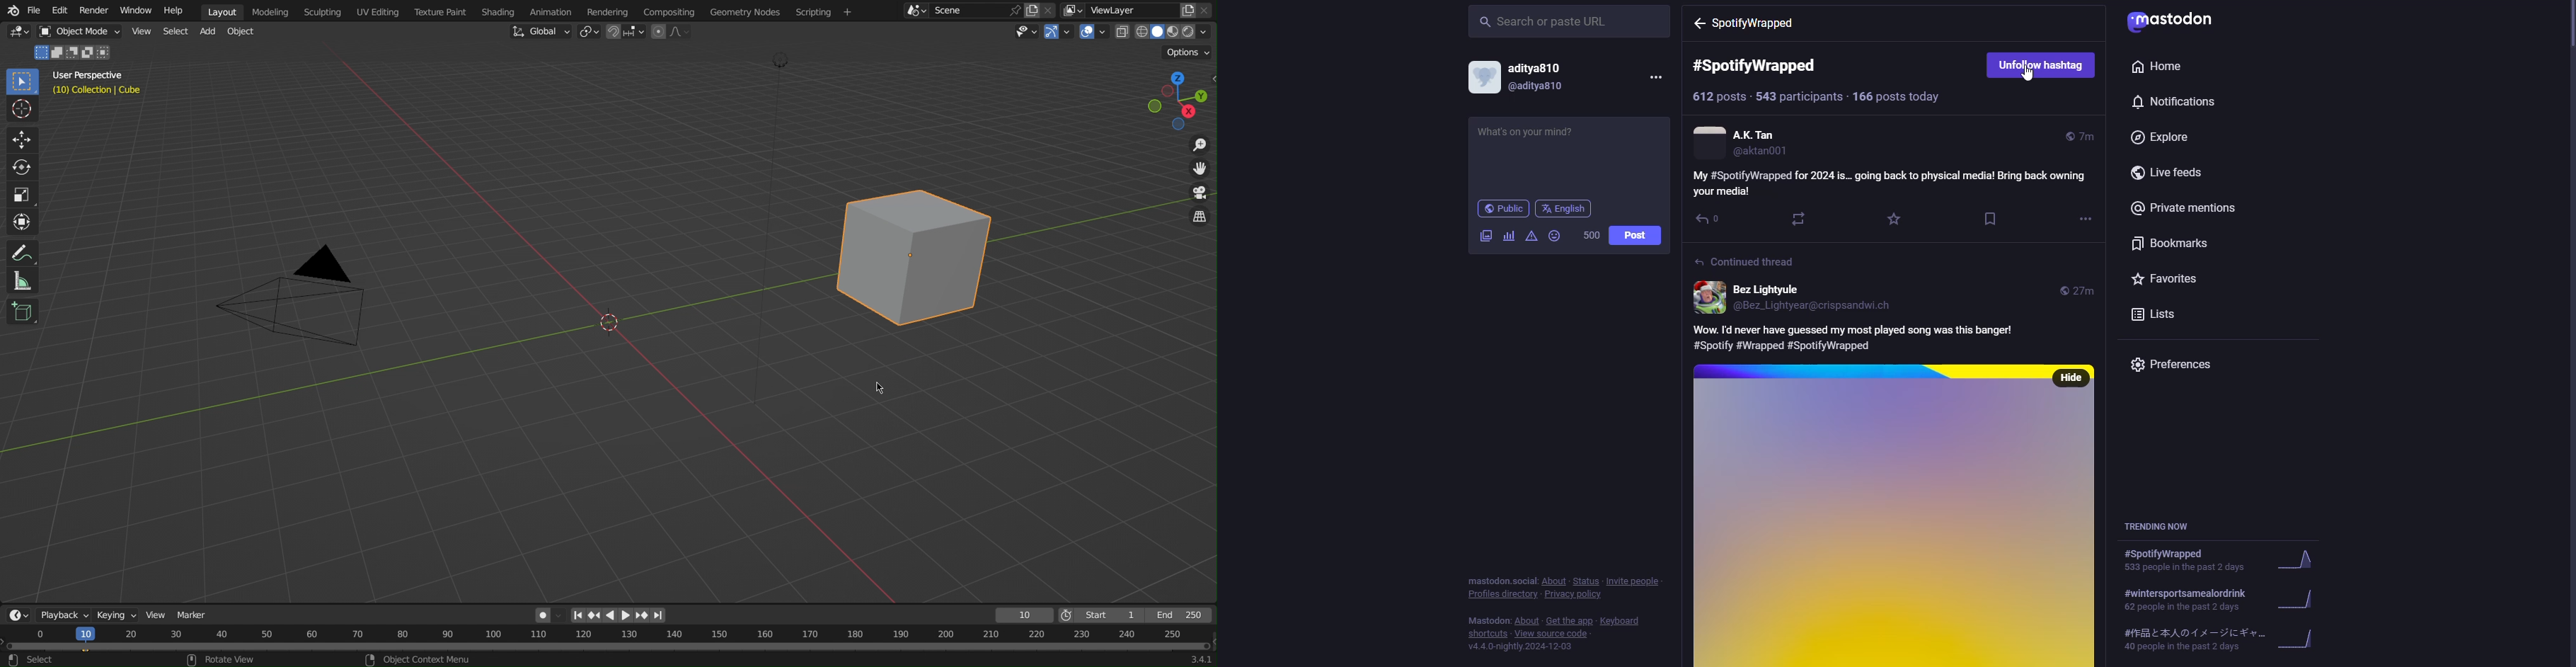 This screenshot has width=2576, height=672. What do you see at coordinates (2170, 278) in the screenshot?
I see `favorites` at bounding box center [2170, 278].